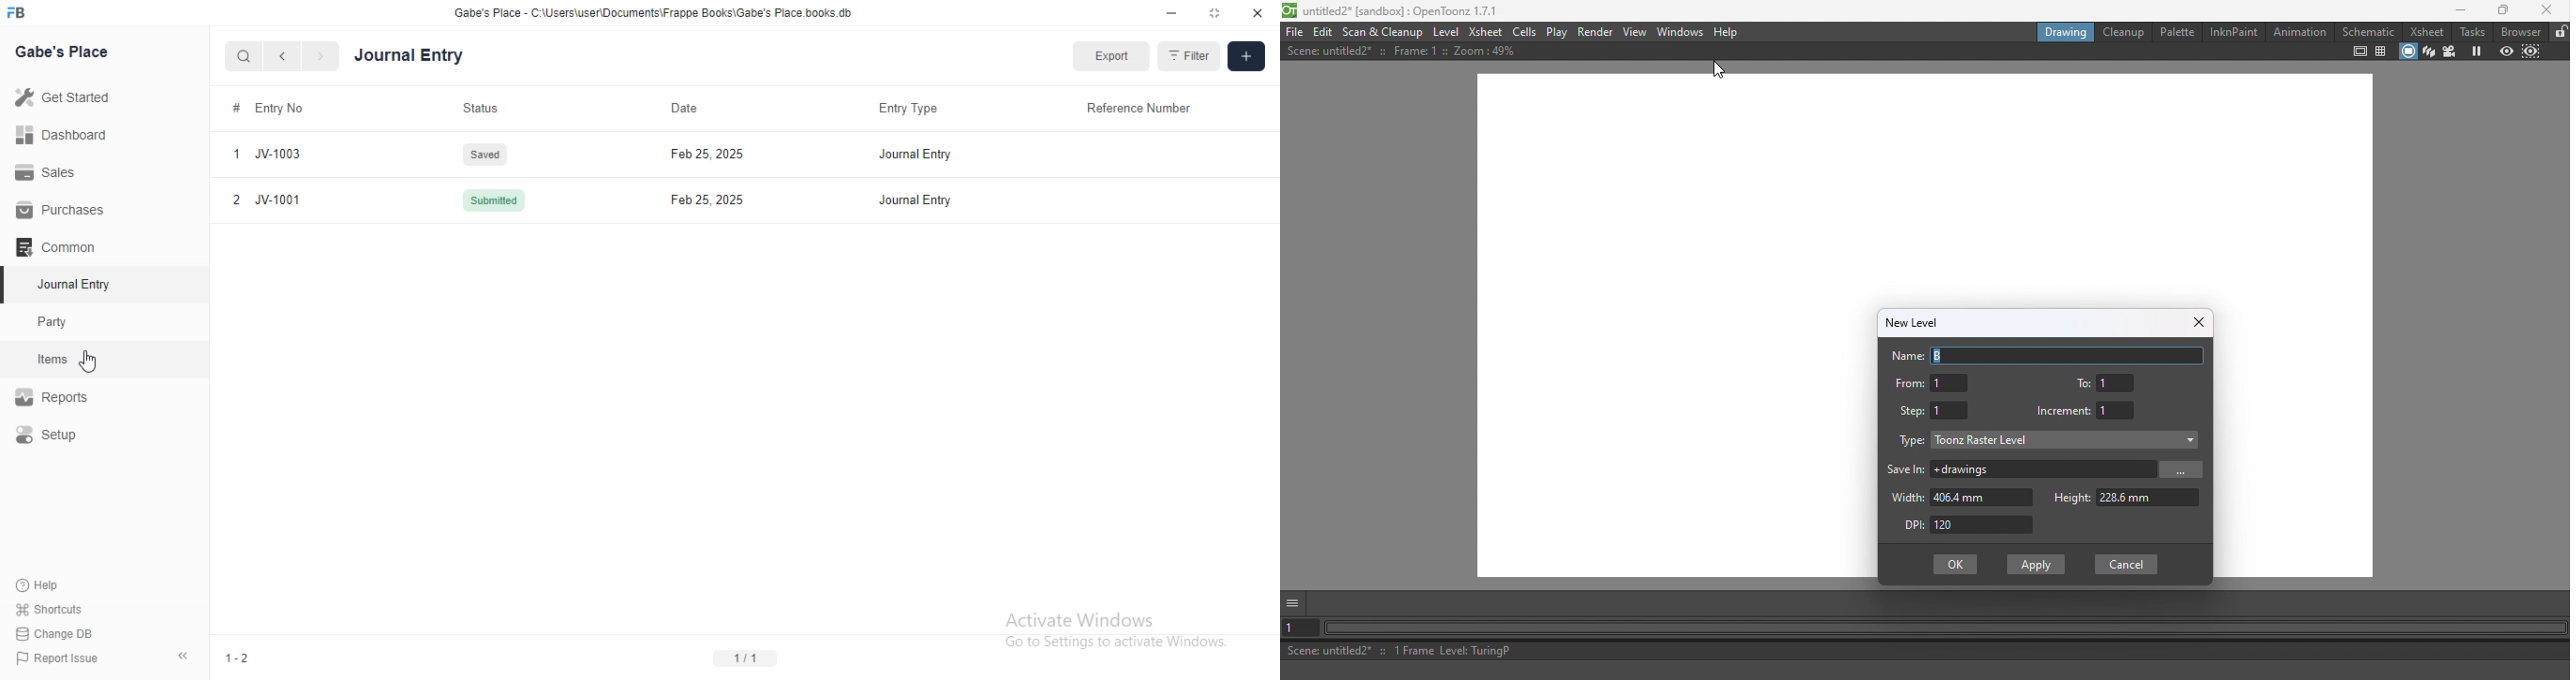 The height and width of the screenshot is (700, 2576). I want to click on Entry Type, so click(912, 109).